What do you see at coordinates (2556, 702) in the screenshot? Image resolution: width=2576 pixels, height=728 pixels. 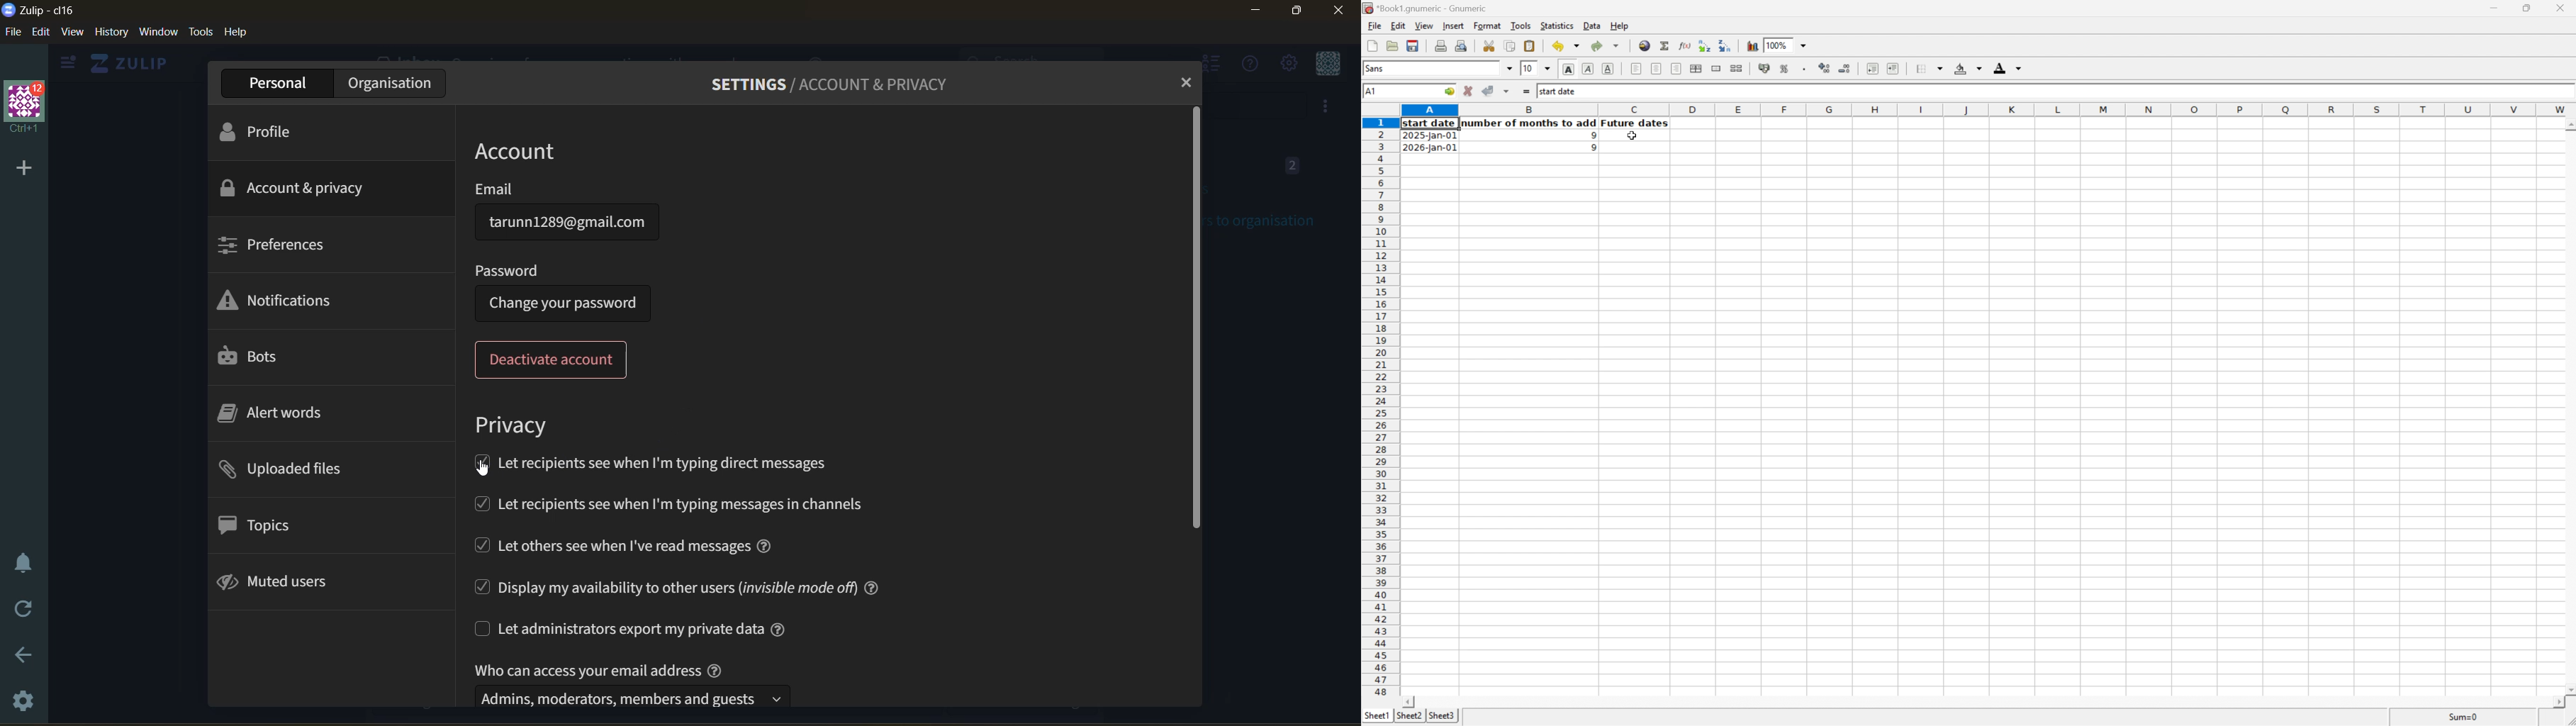 I see `Scroll Right` at bounding box center [2556, 702].